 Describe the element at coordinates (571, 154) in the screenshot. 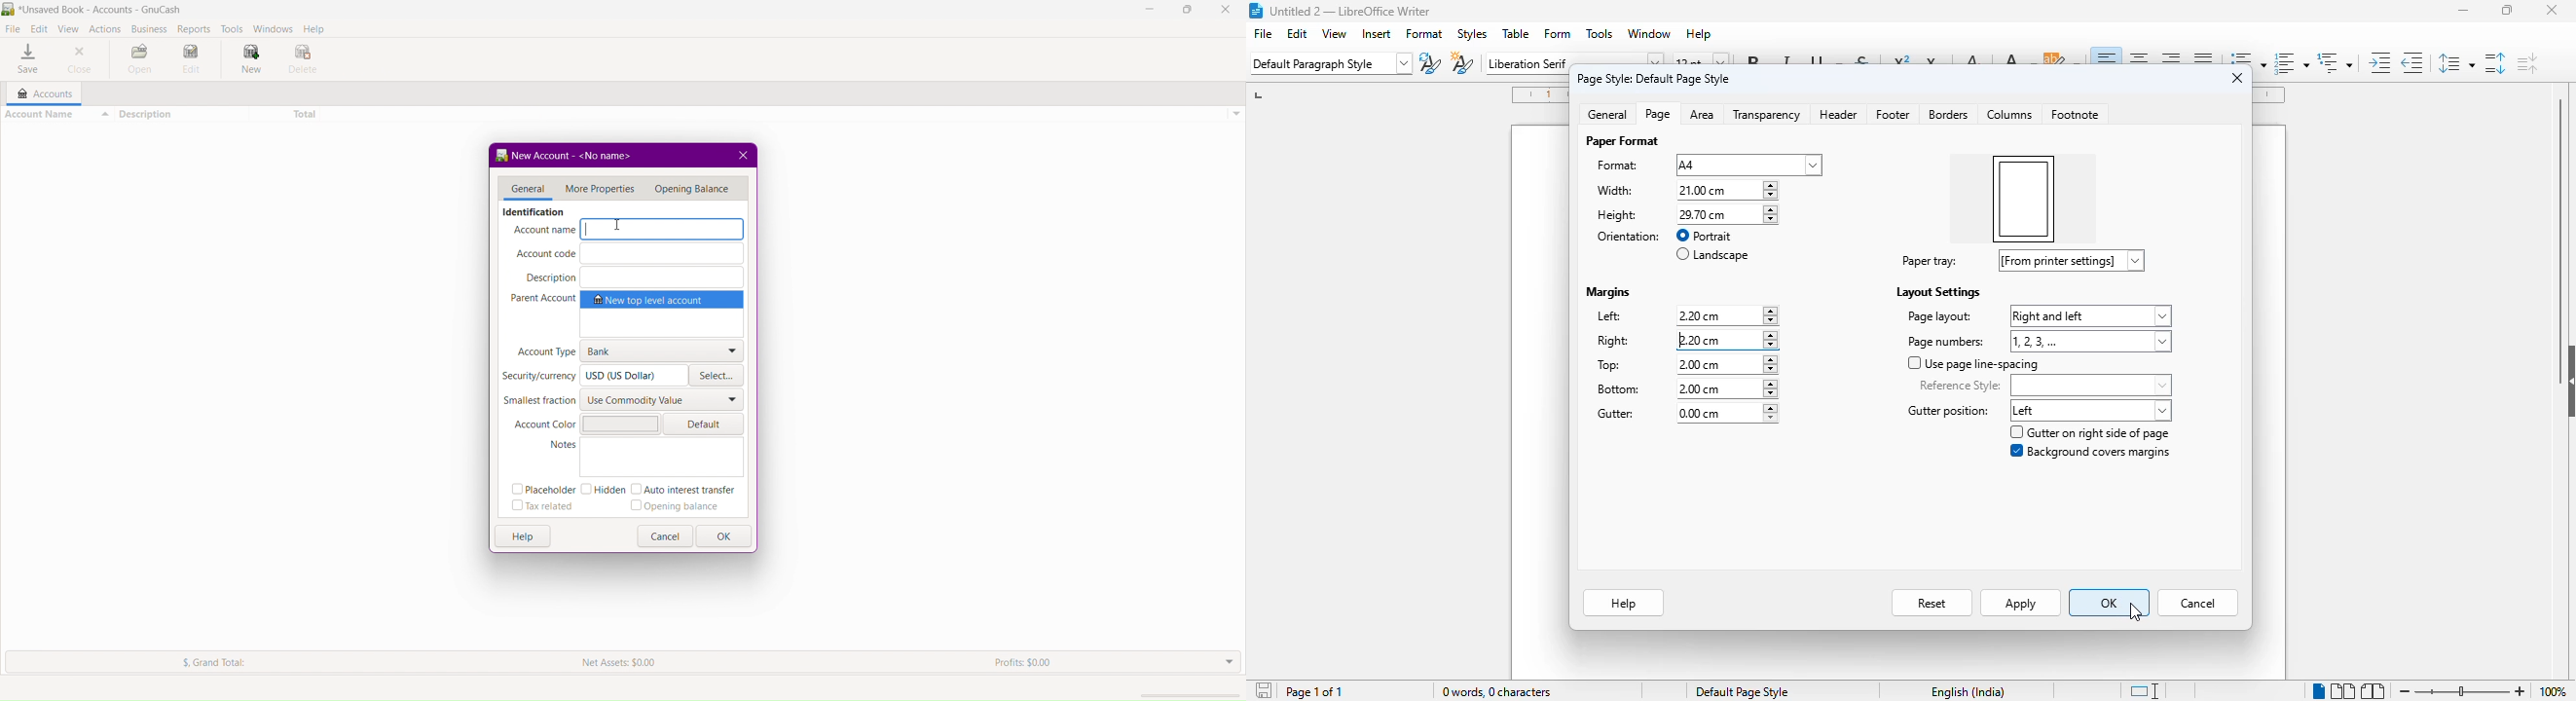

I see `New Account - <no name>` at that location.